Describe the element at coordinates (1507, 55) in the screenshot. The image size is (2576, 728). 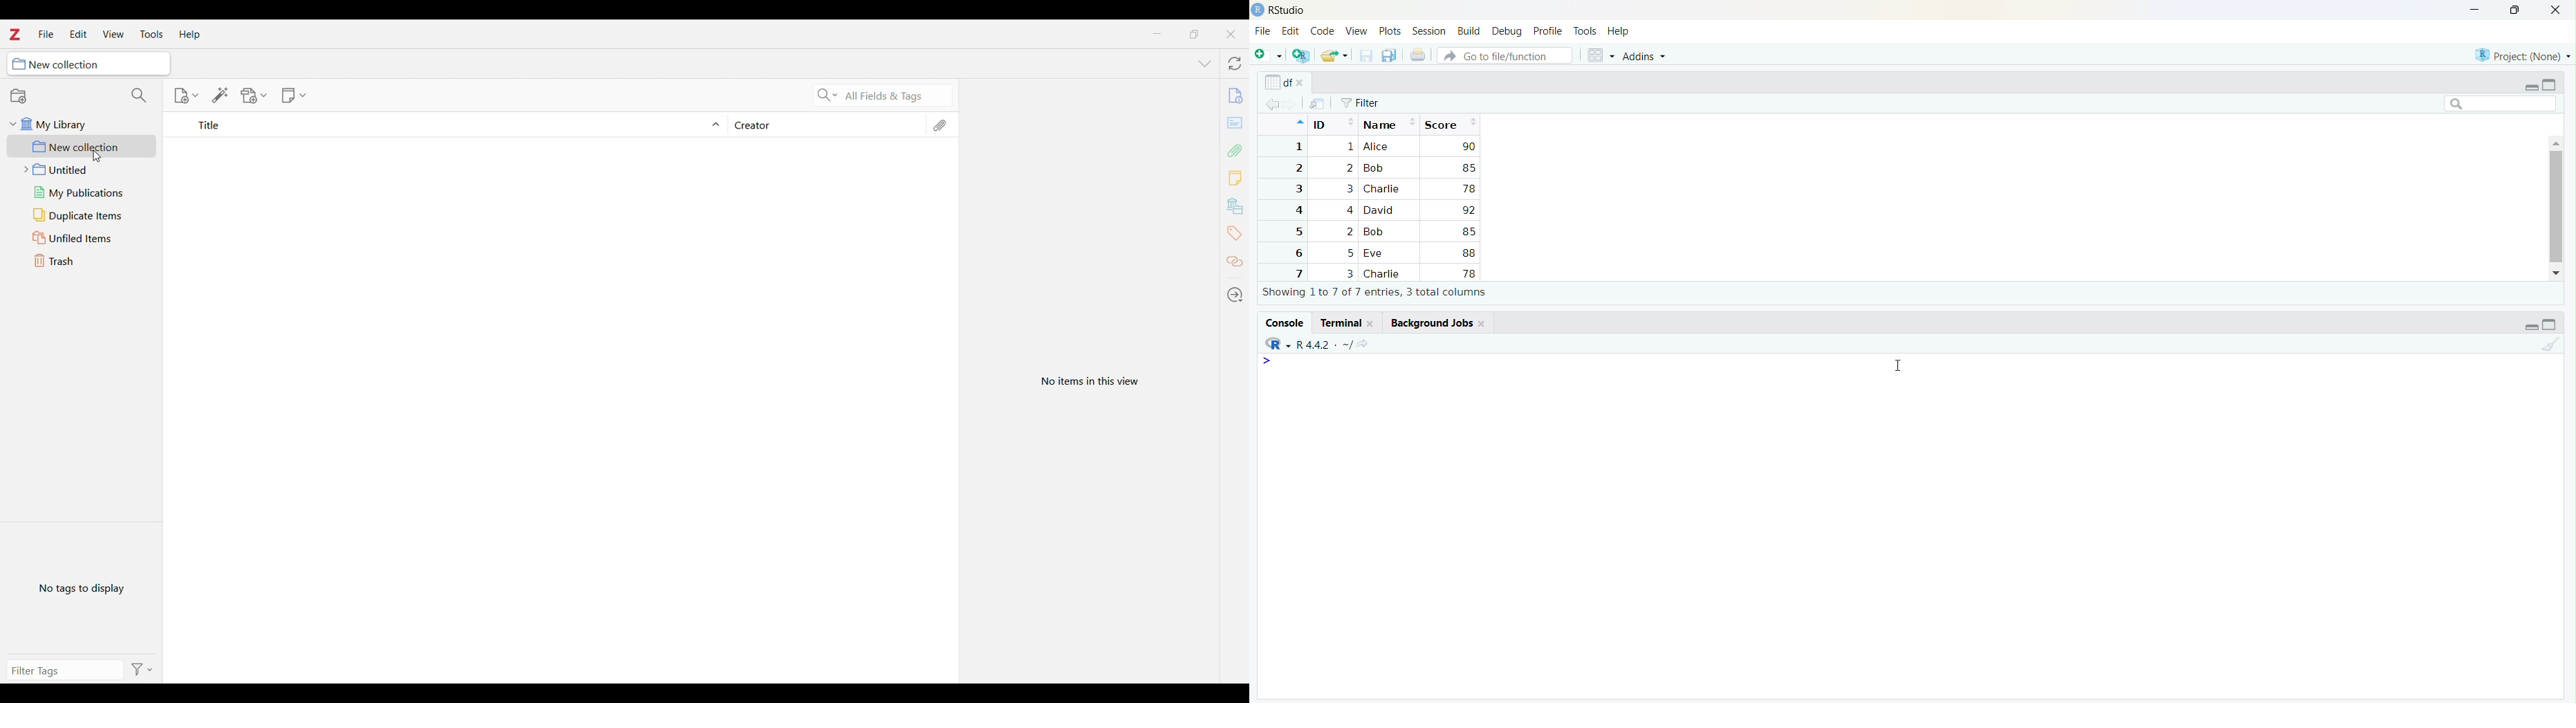
I see `file search` at that location.